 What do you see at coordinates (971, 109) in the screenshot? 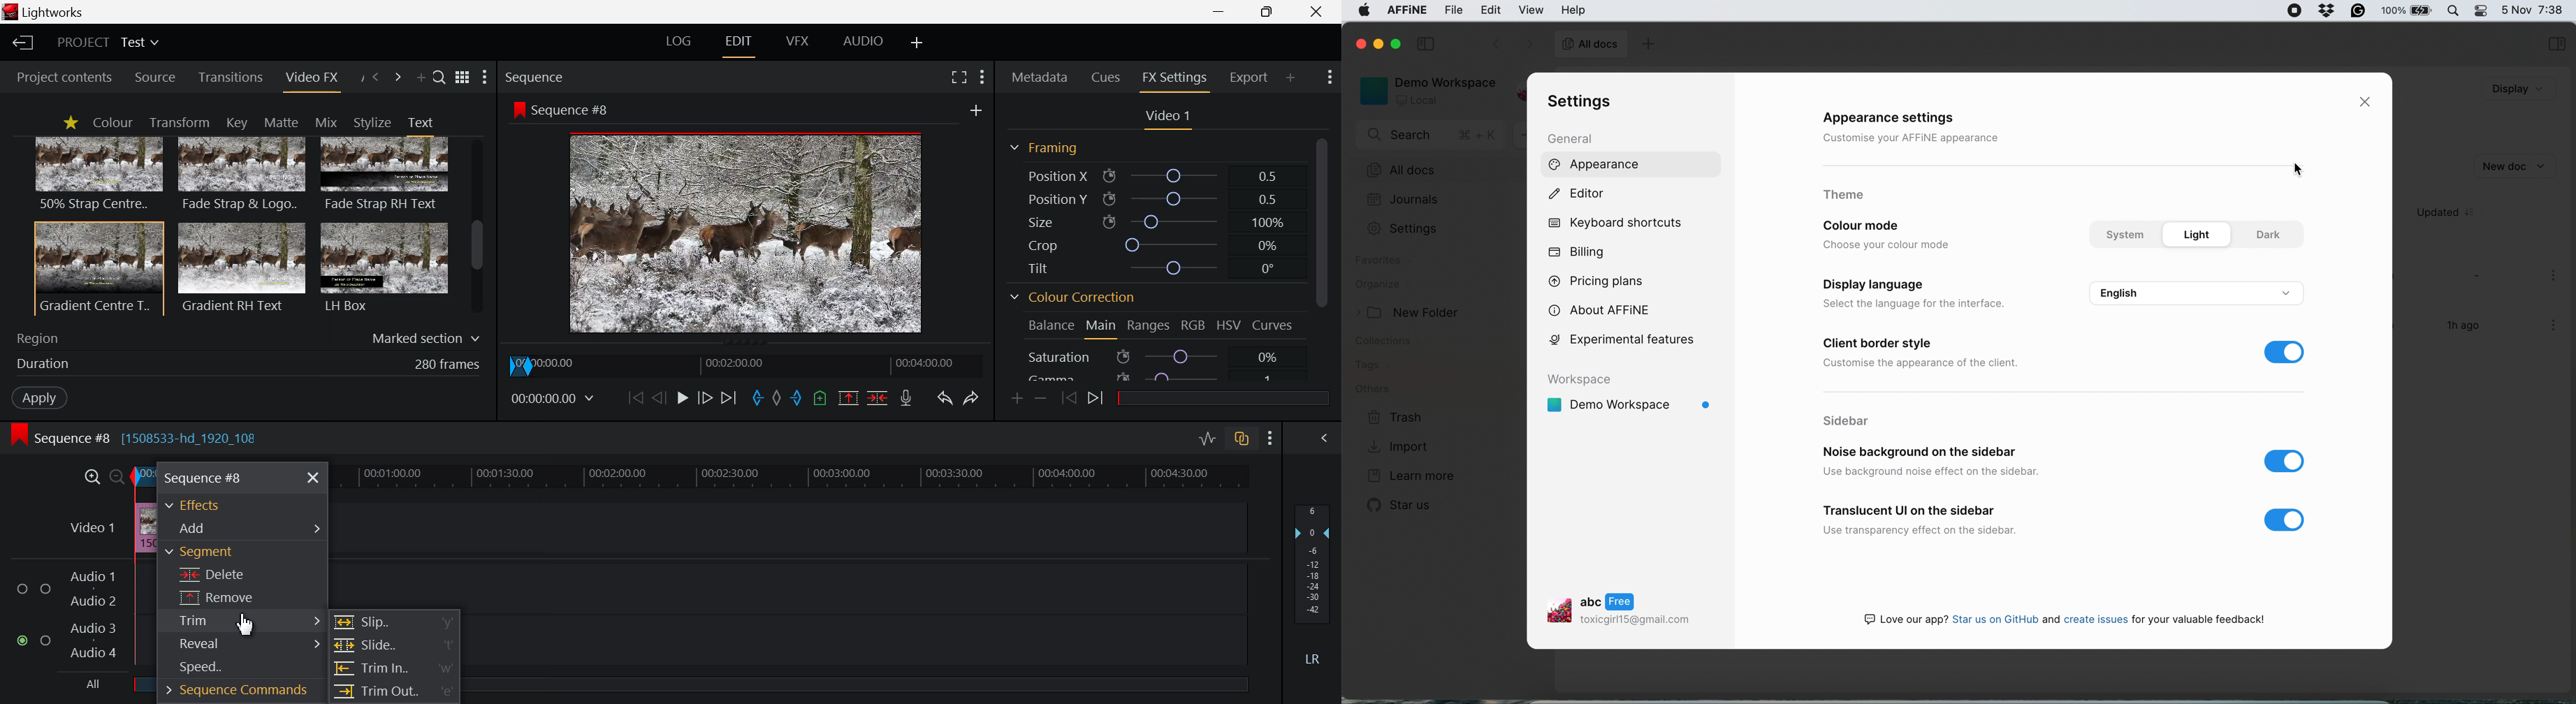
I see `Add` at bounding box center [971, 109].